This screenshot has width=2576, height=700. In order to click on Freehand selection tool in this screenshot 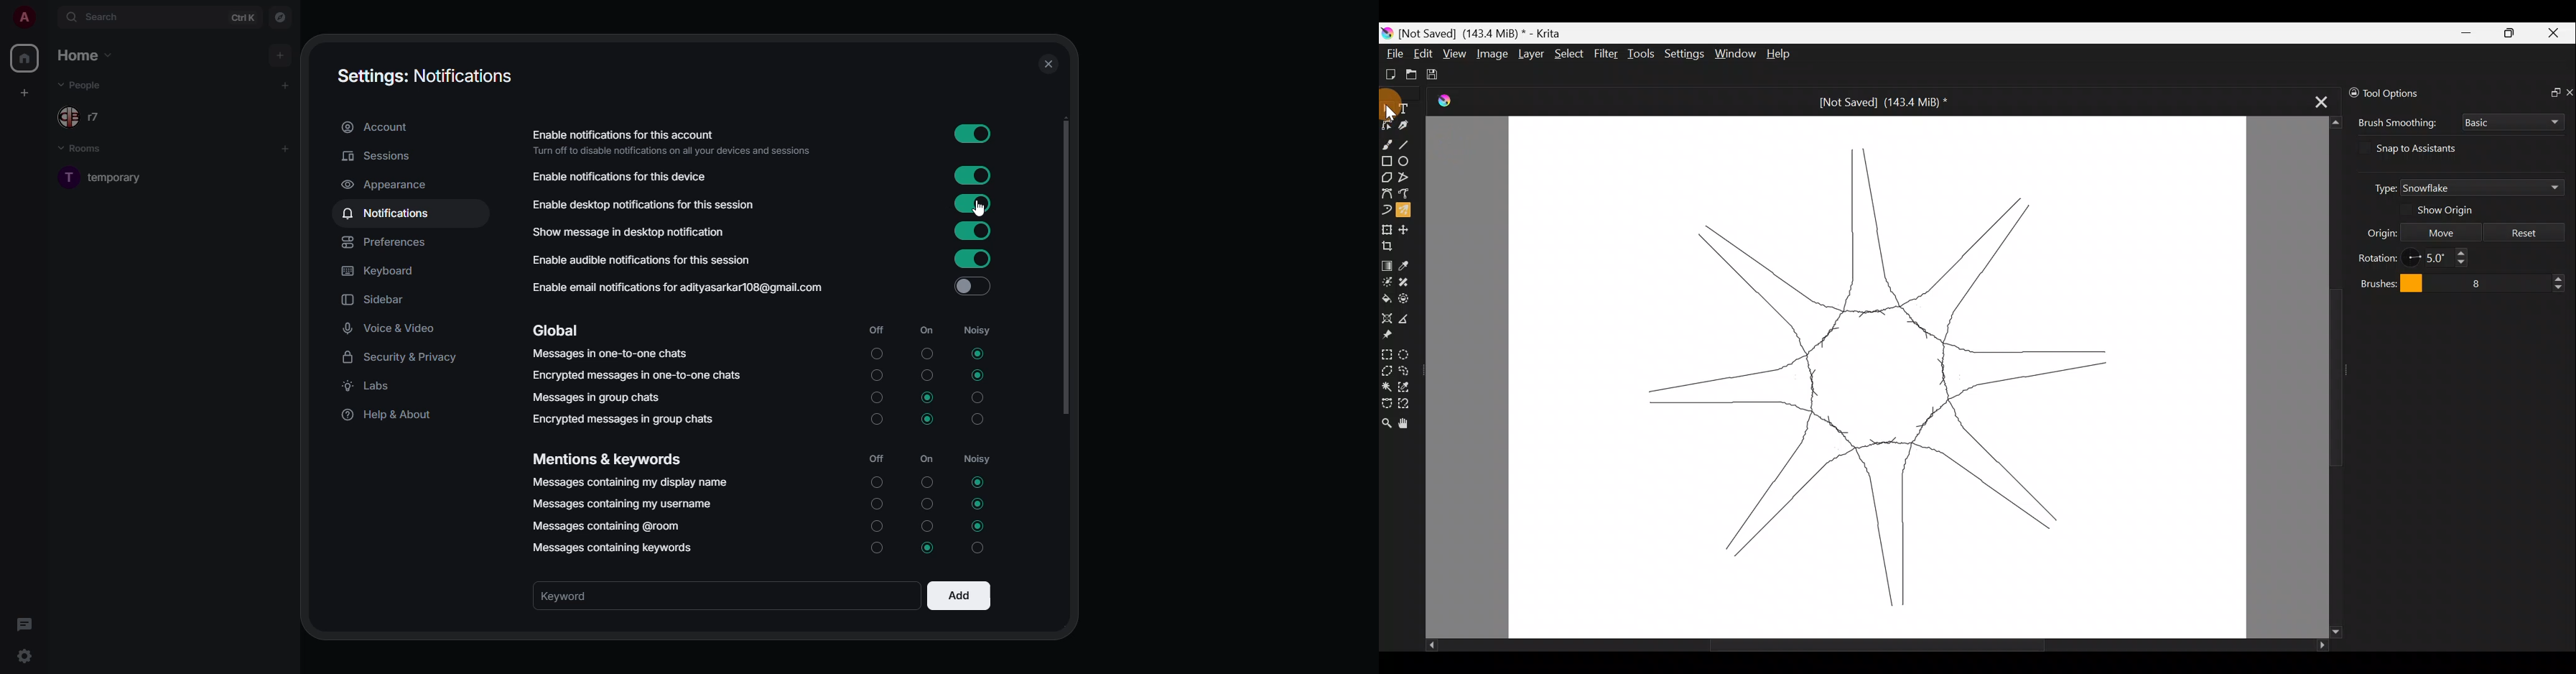, I will do `click(1406, 371)`.